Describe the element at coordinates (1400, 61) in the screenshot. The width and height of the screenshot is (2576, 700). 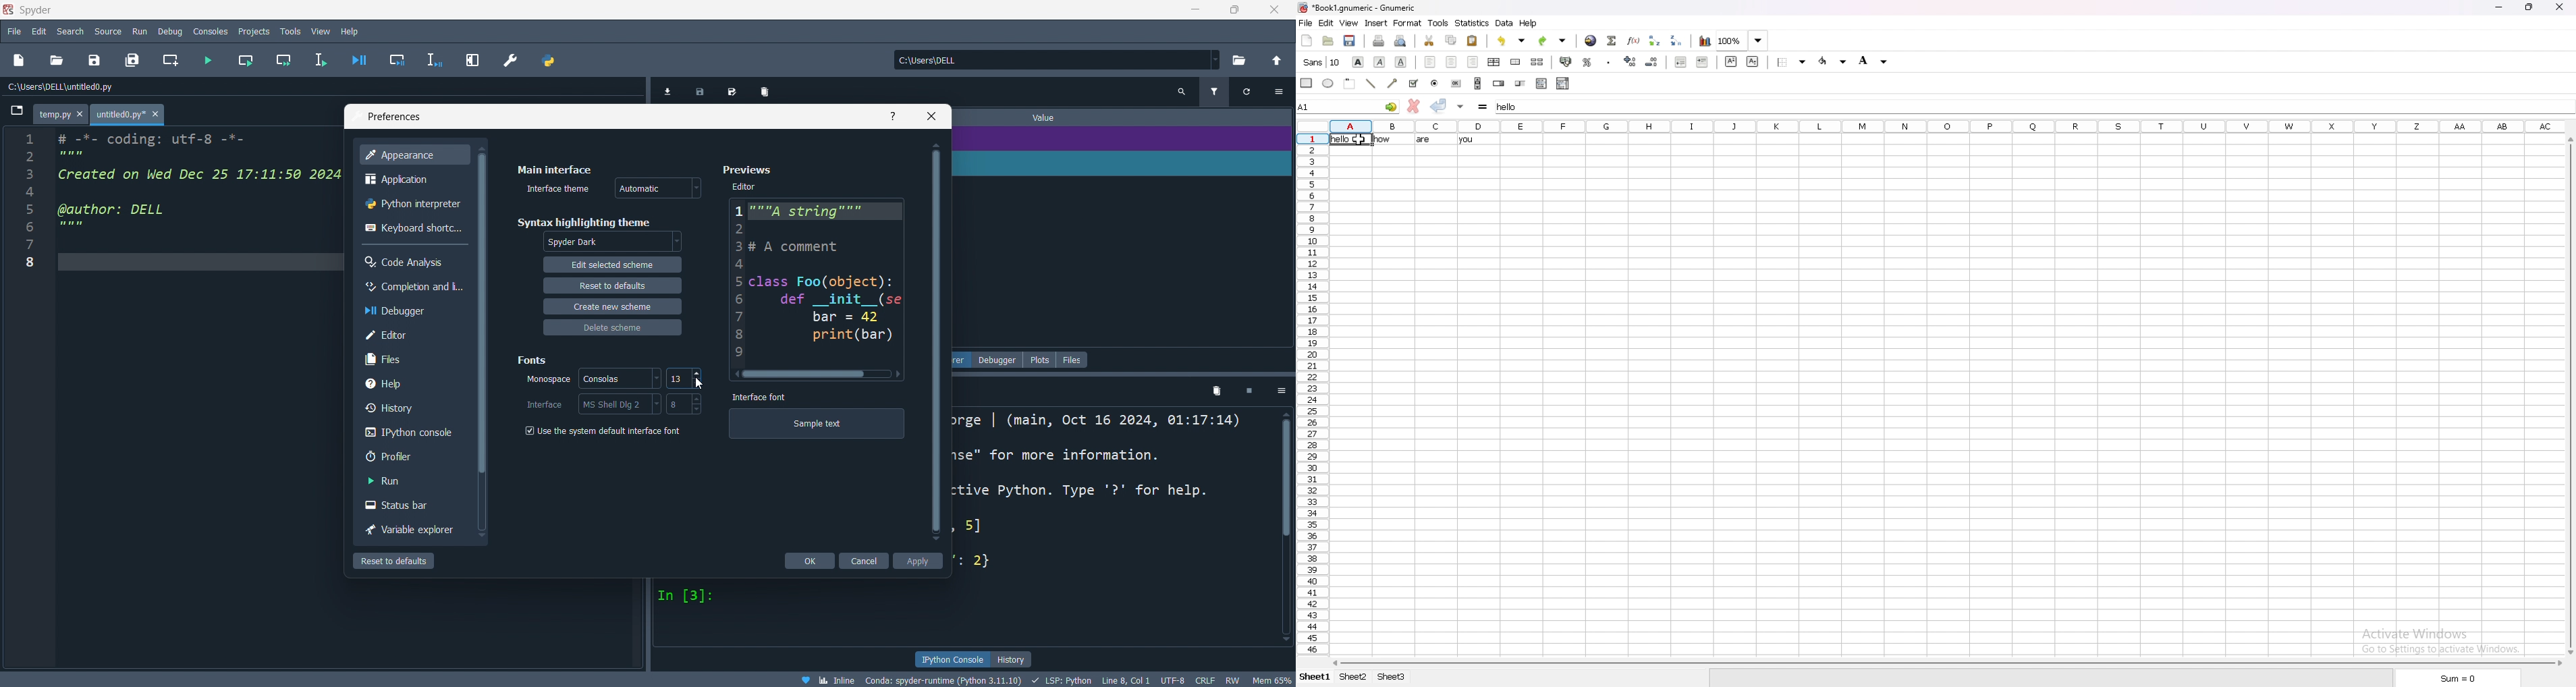
I see `underline` at that location.